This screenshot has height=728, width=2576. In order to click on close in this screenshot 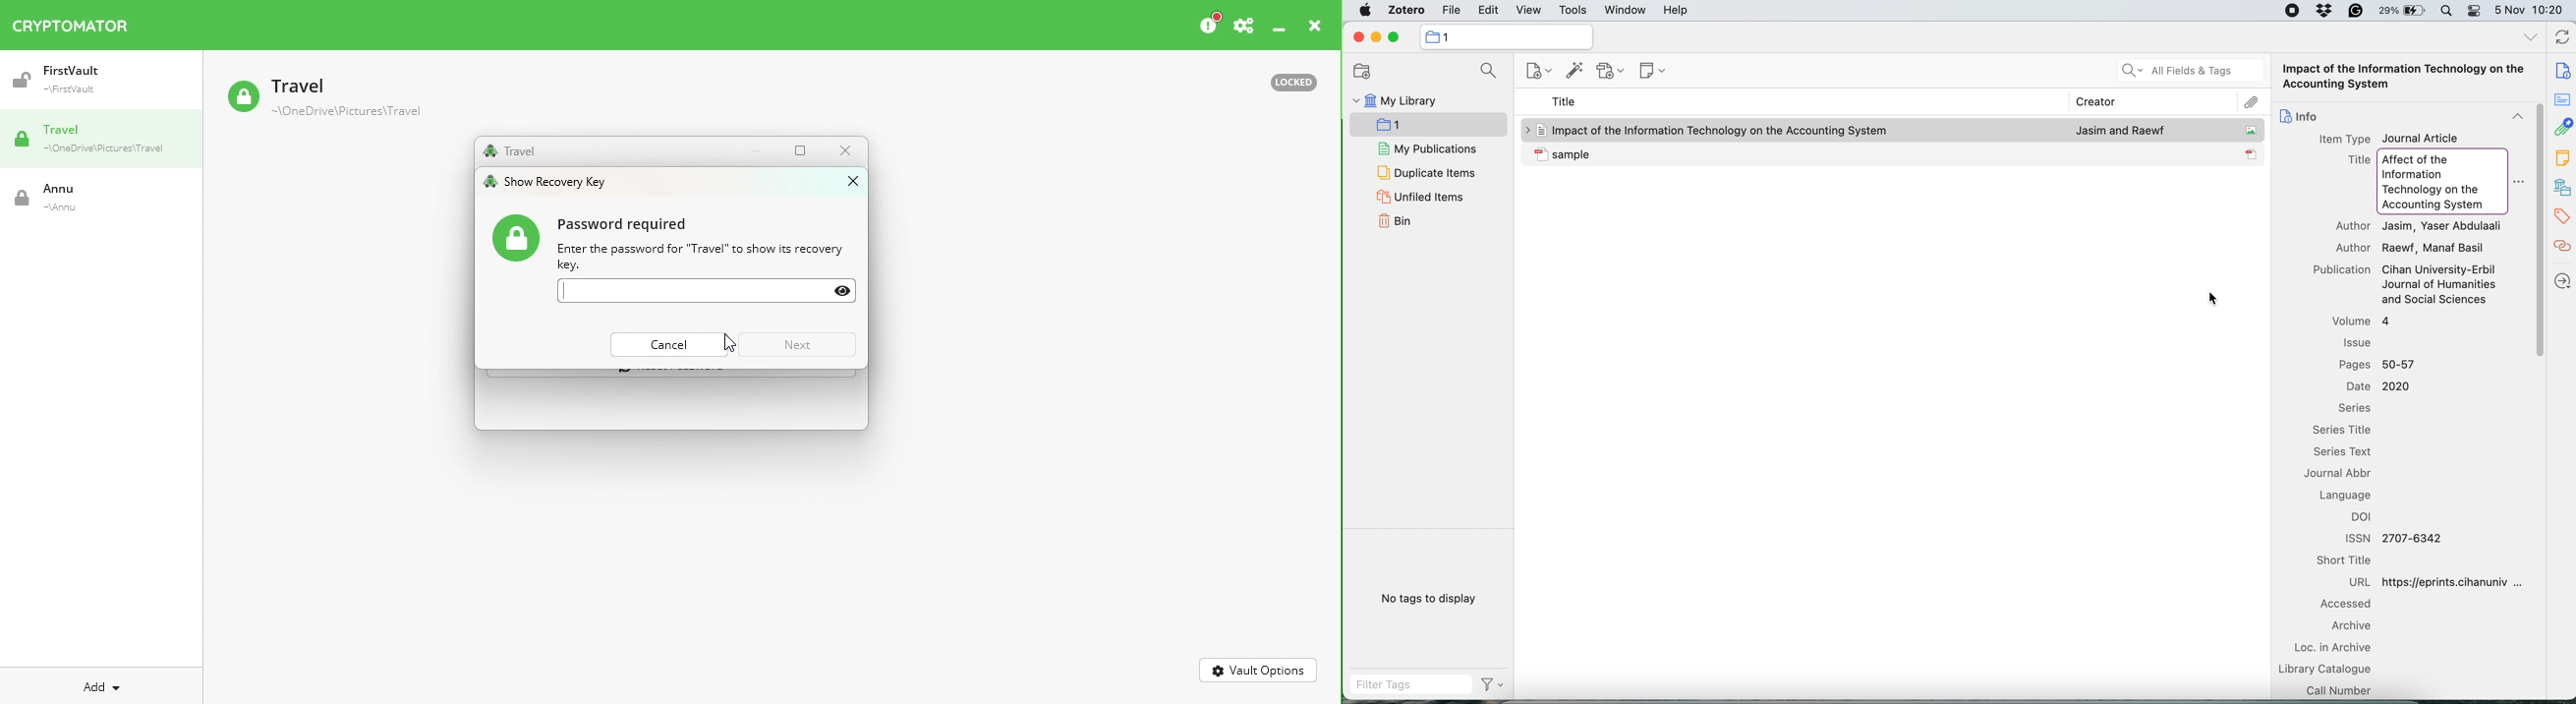, I will do `click(1359, 37)`.